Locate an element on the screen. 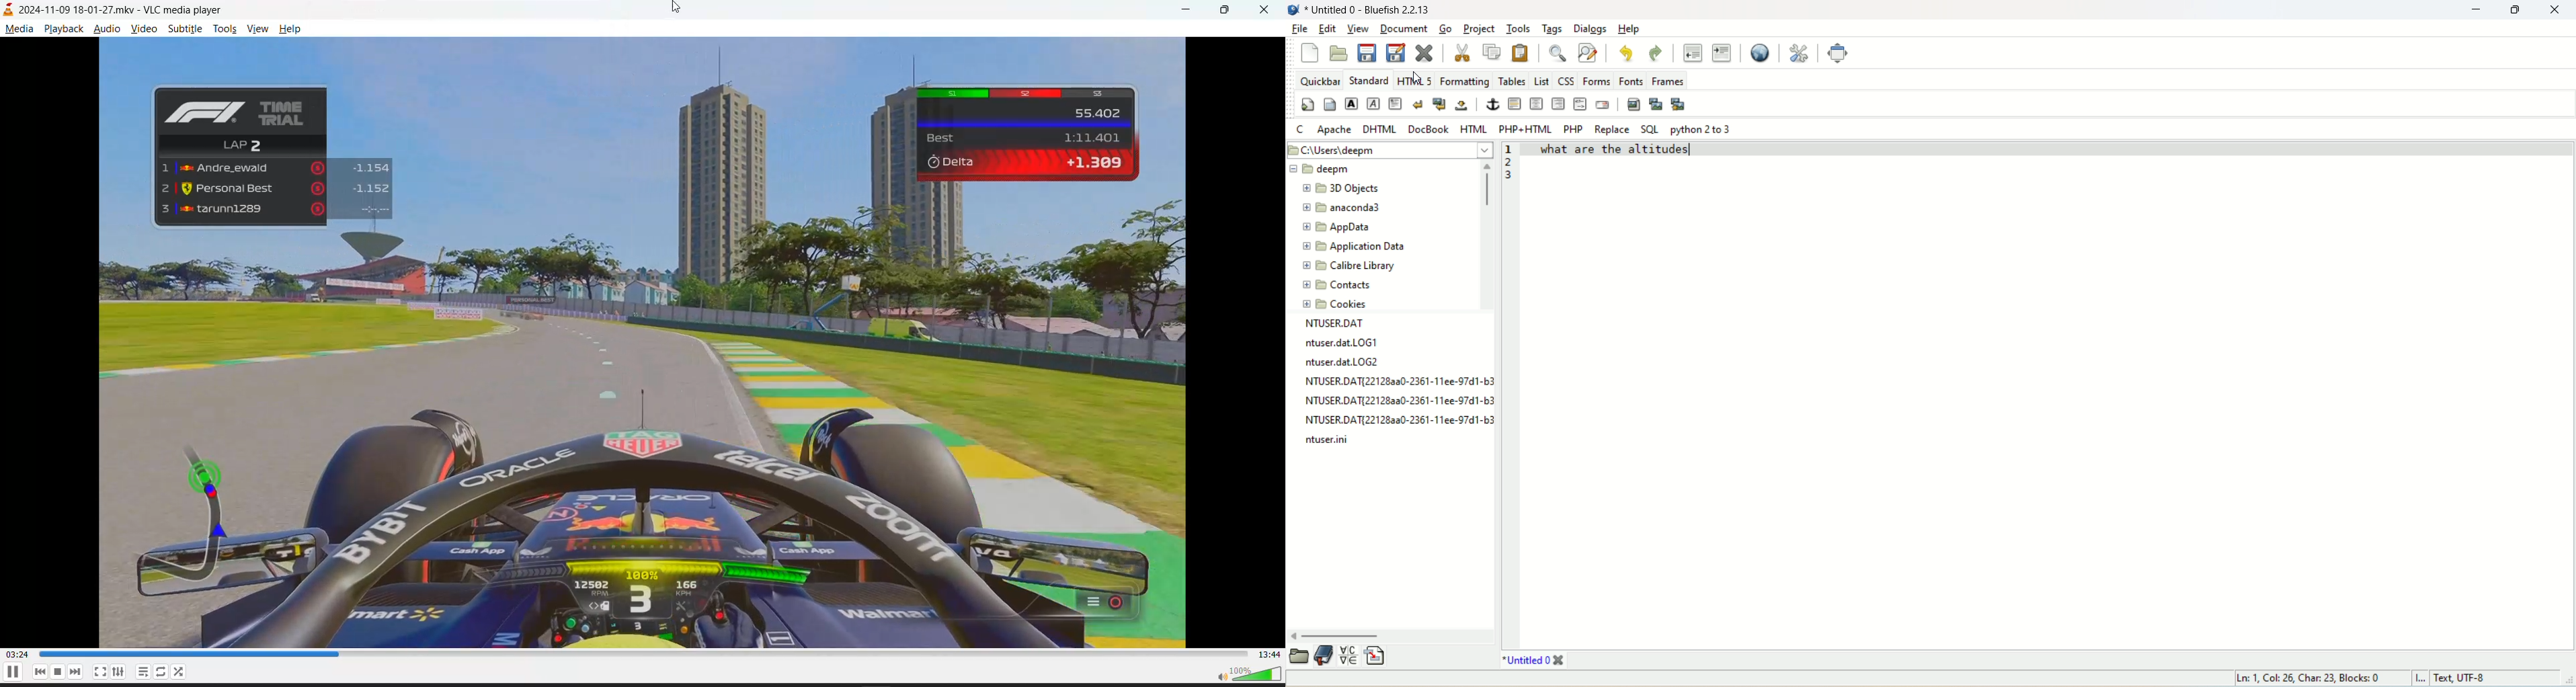 The width and height of the screenshot is (2576, 700). cookies is located at coordinates (1337, 304).